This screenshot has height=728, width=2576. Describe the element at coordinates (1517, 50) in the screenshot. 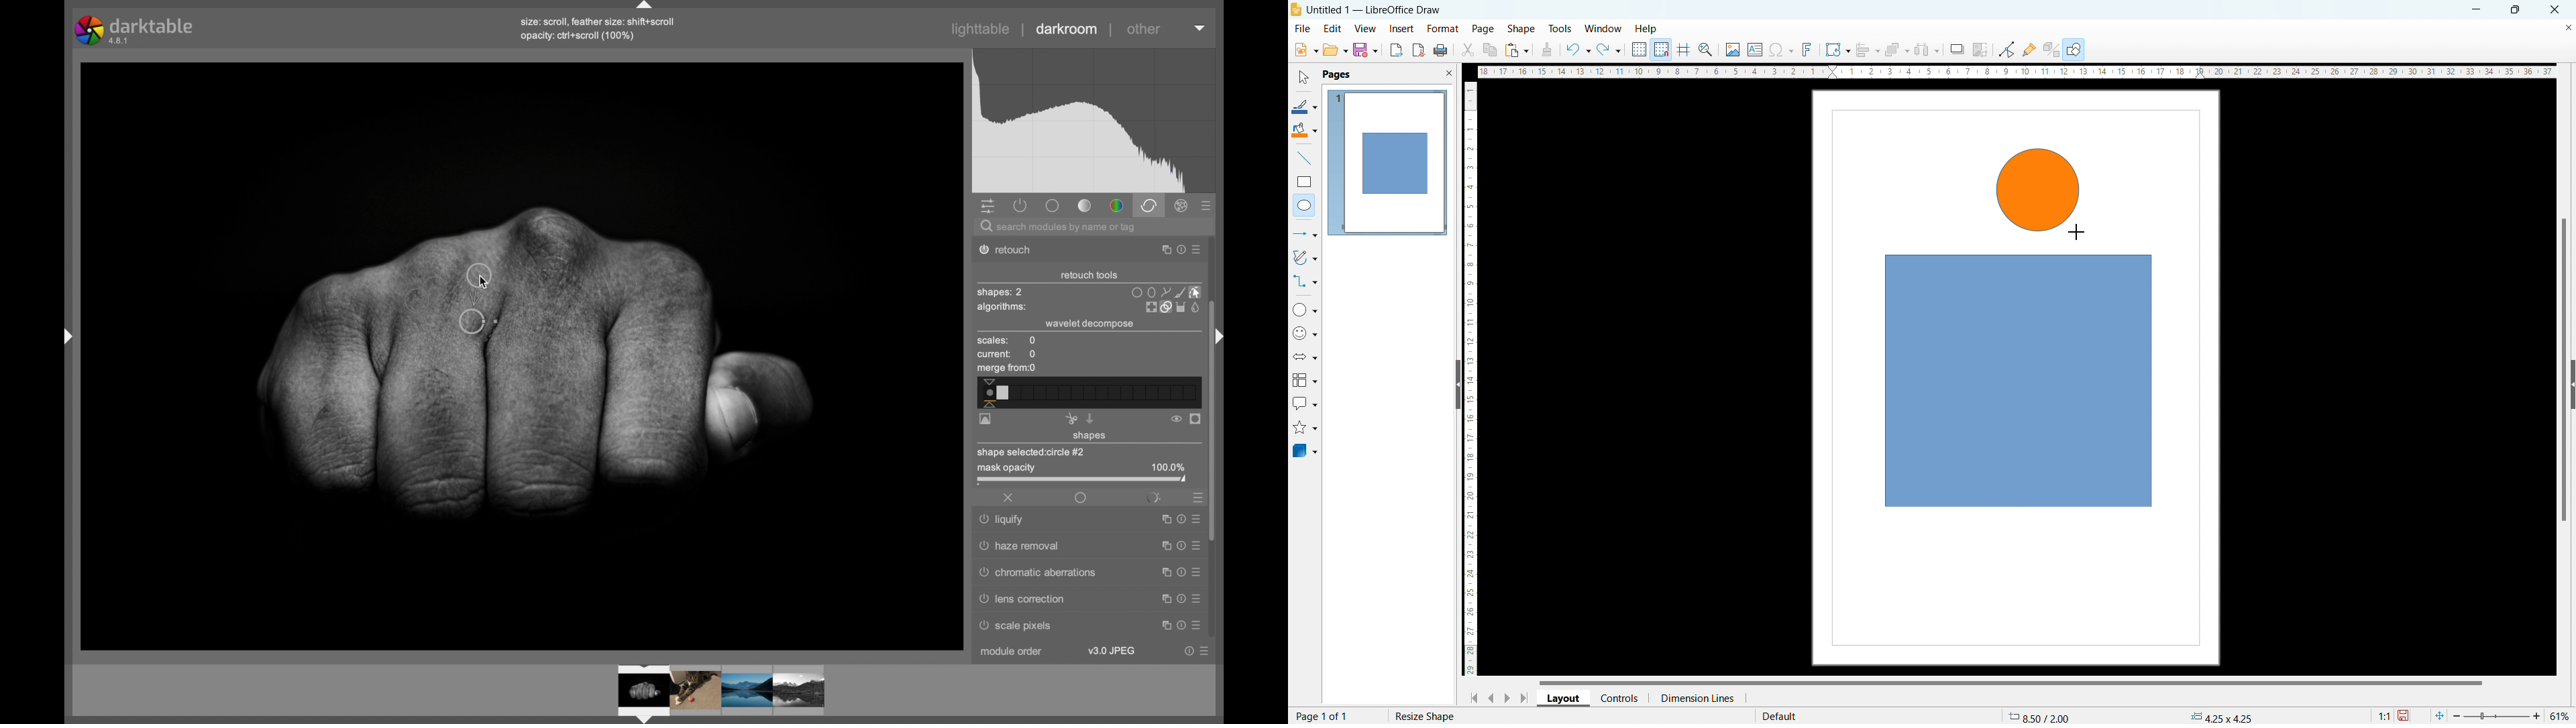

I see `paste` at that location.